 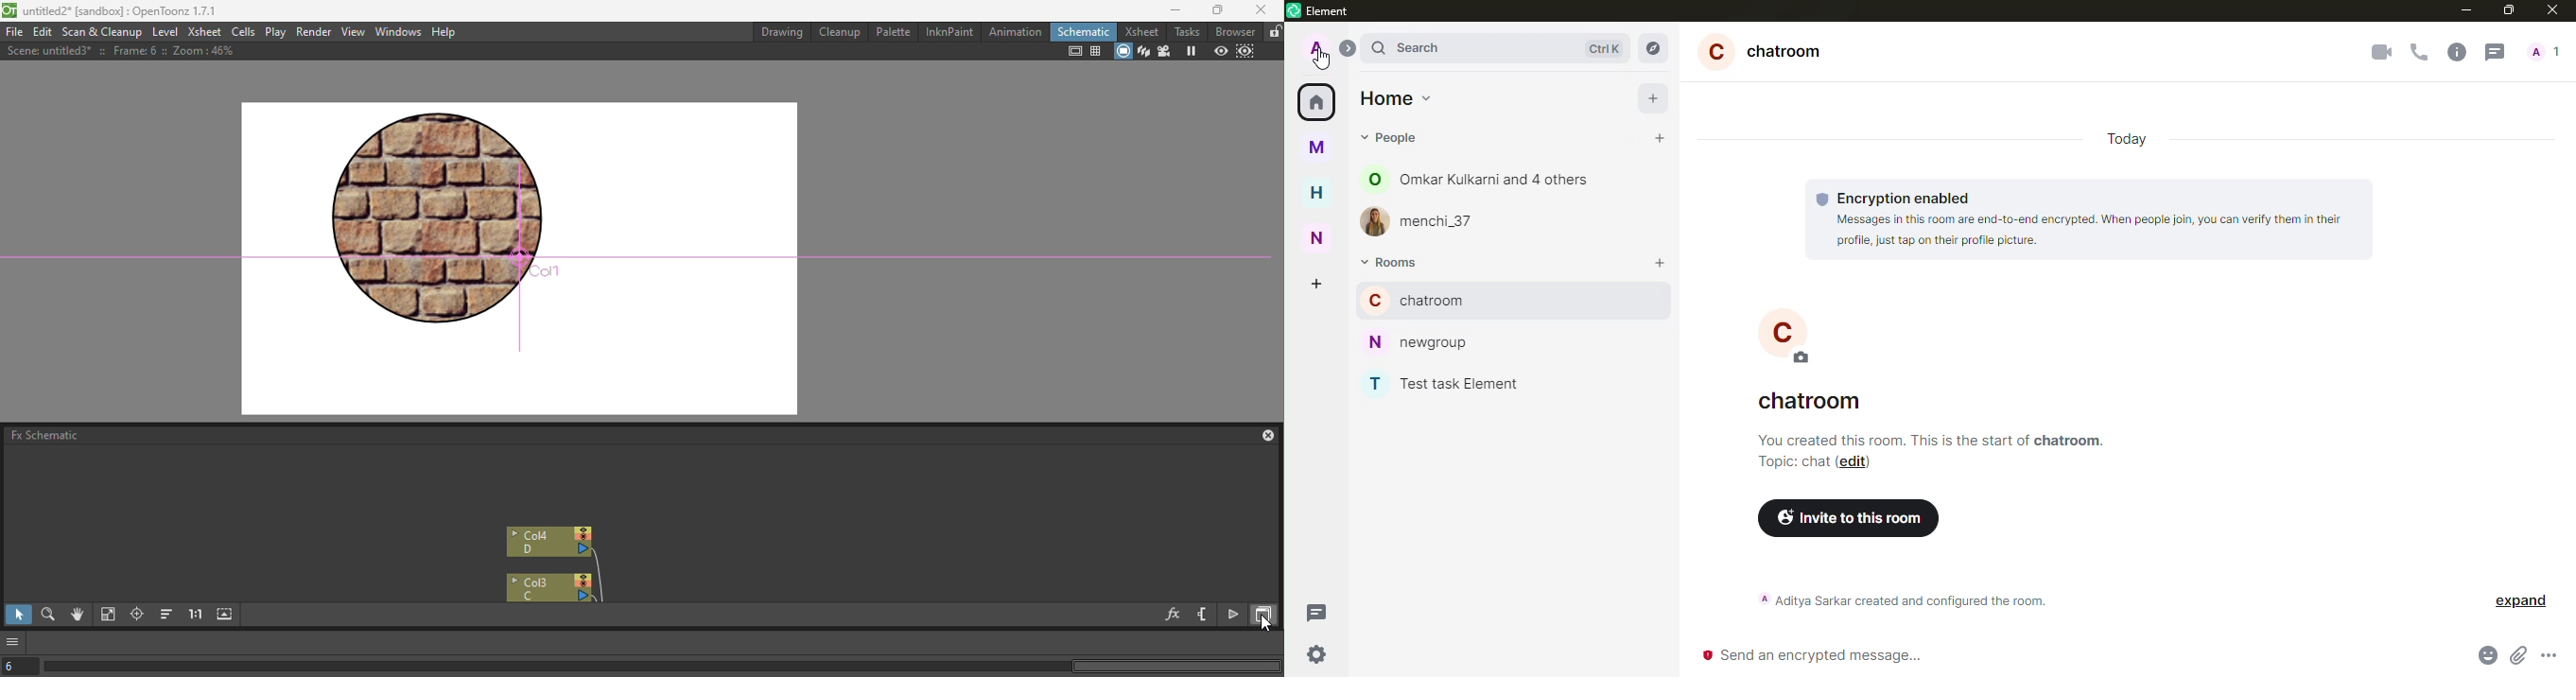 What do you see at coordinates (77, 617) in the screenshot?
I see `Hand mode` at bounding box center [77, 617].